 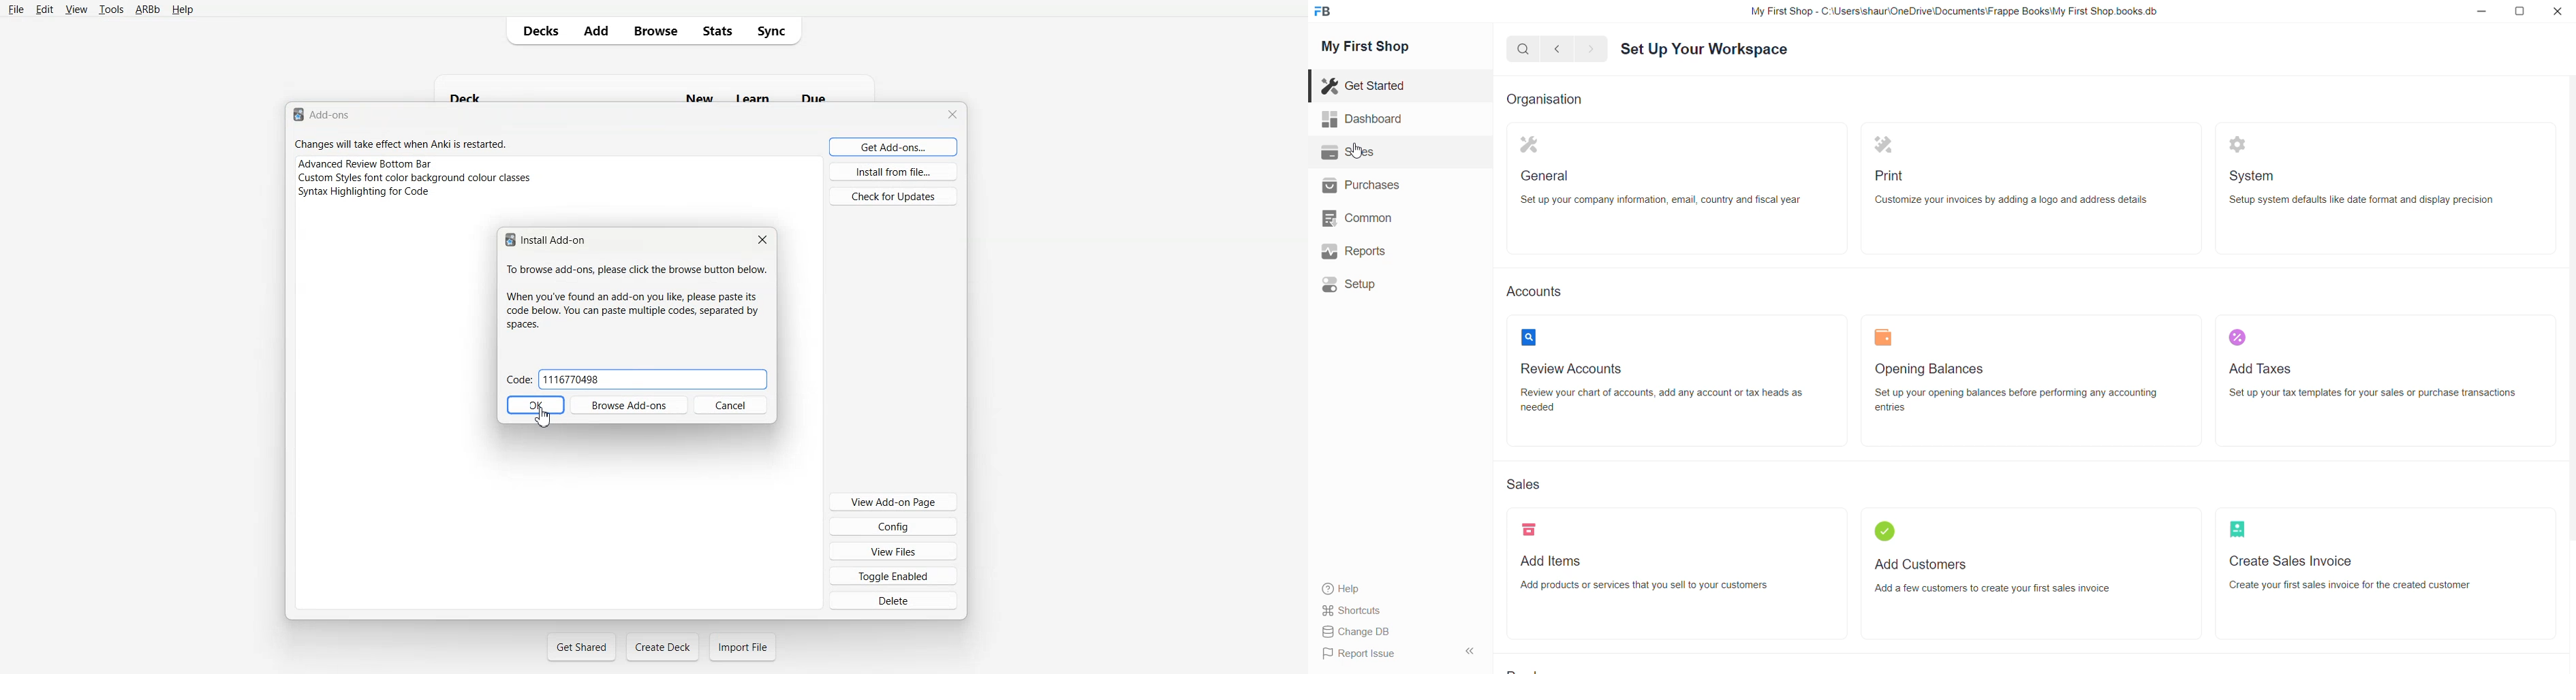 I want to click on go back , so click(x=1560, y=50).